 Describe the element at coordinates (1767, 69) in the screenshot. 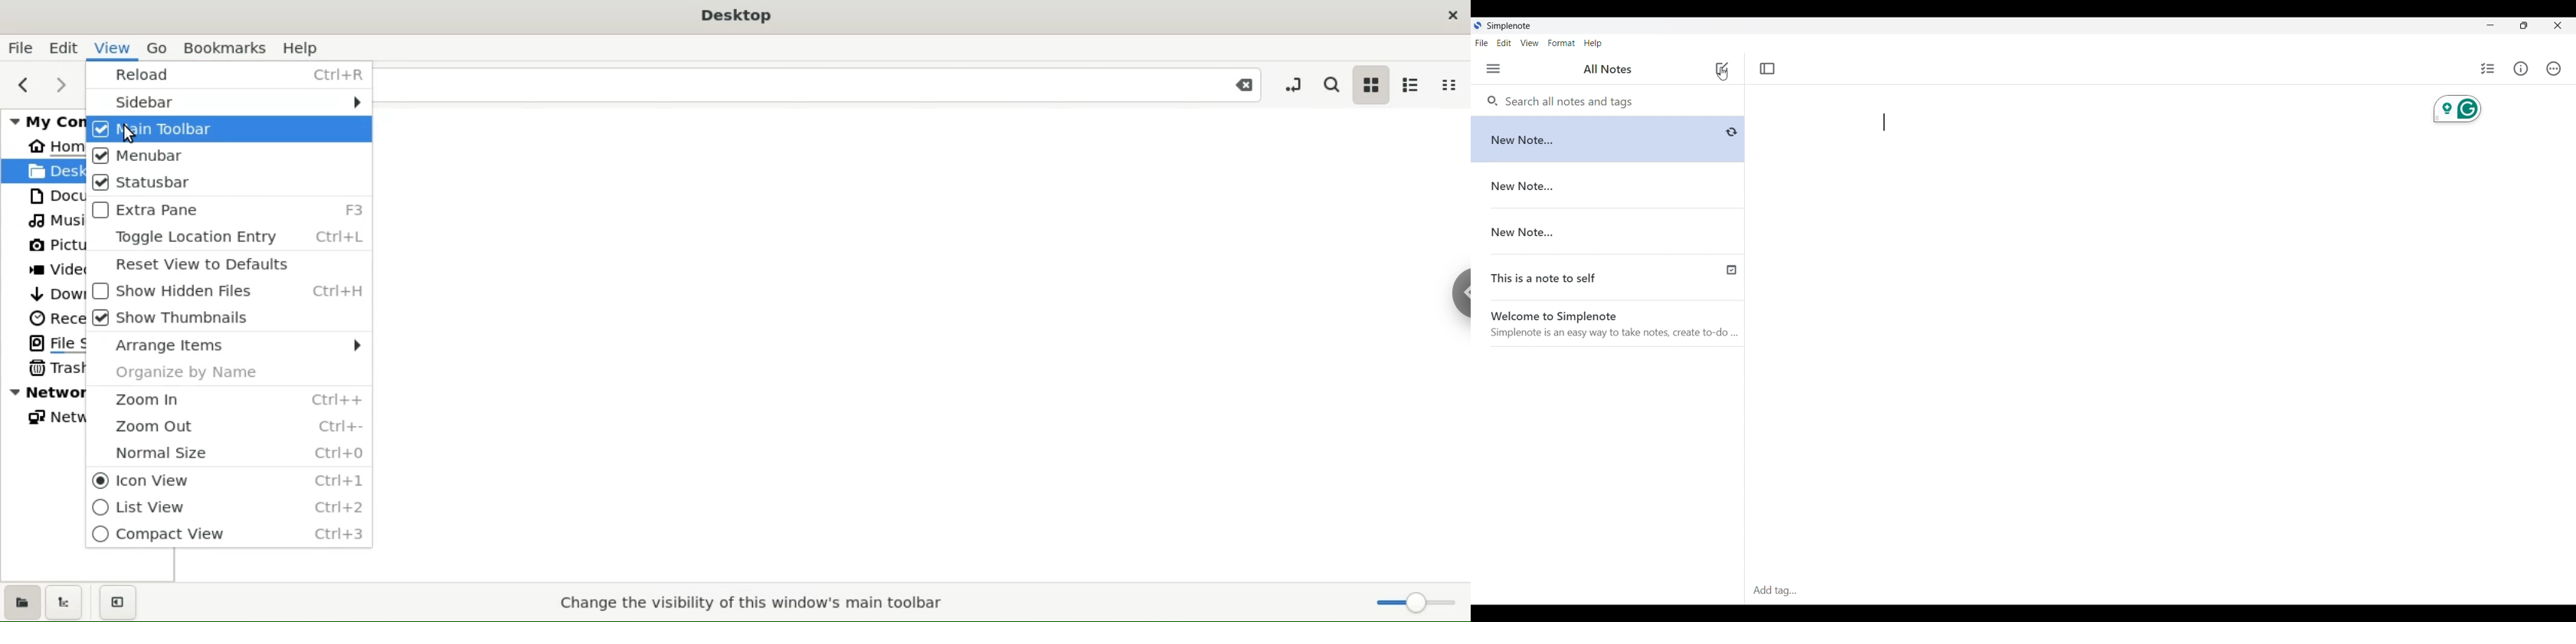

I see `Toggle focus mode` at that location.